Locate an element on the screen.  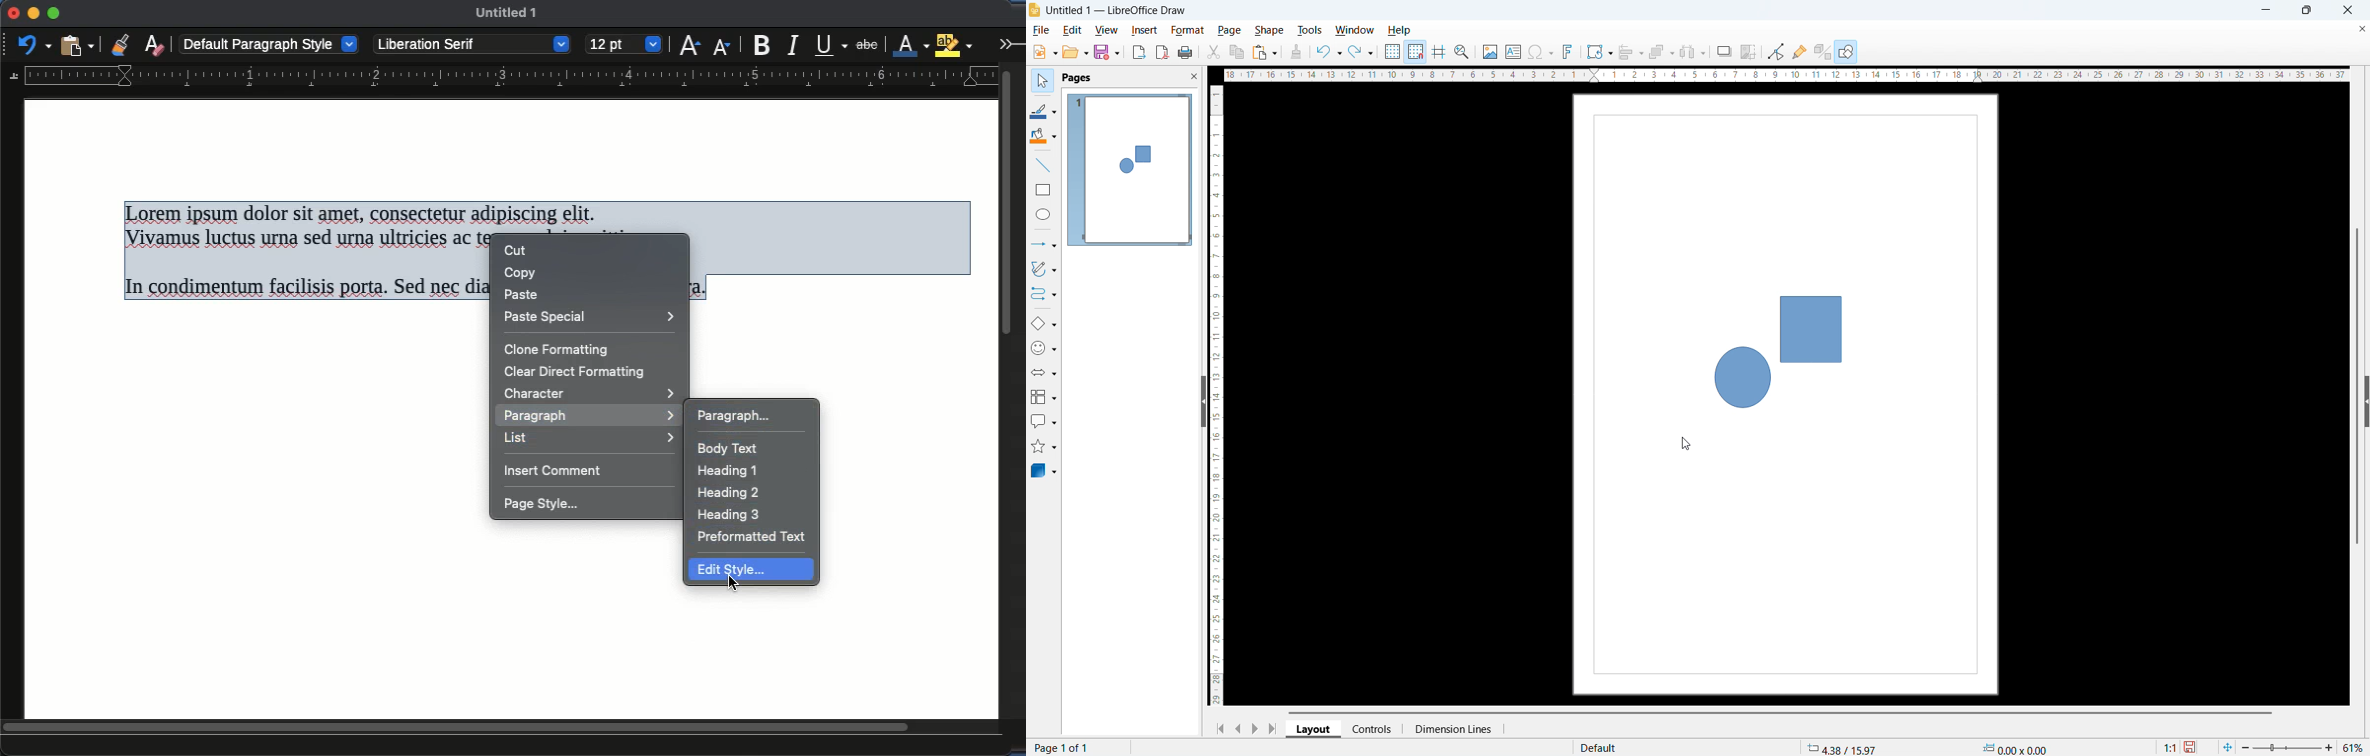
copy is located at coordinates (523, 273).